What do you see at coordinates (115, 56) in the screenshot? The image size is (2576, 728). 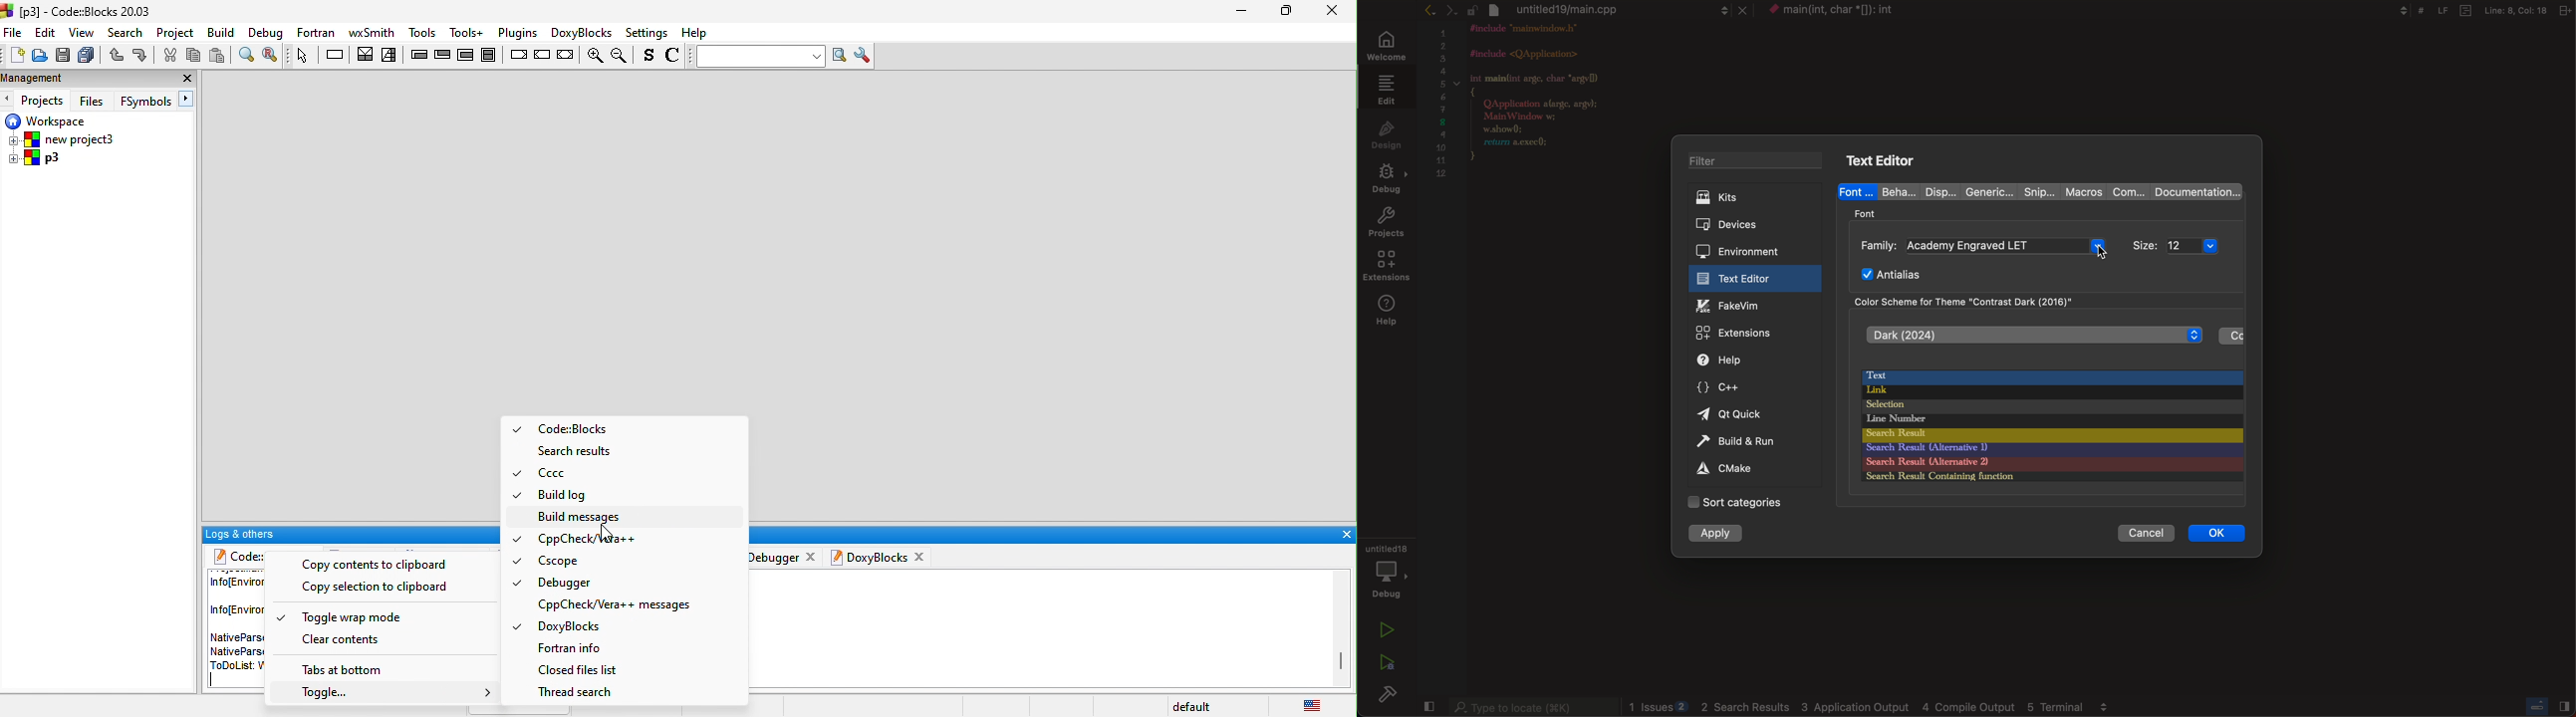 I see `undo` at bounding box center [115, 56].